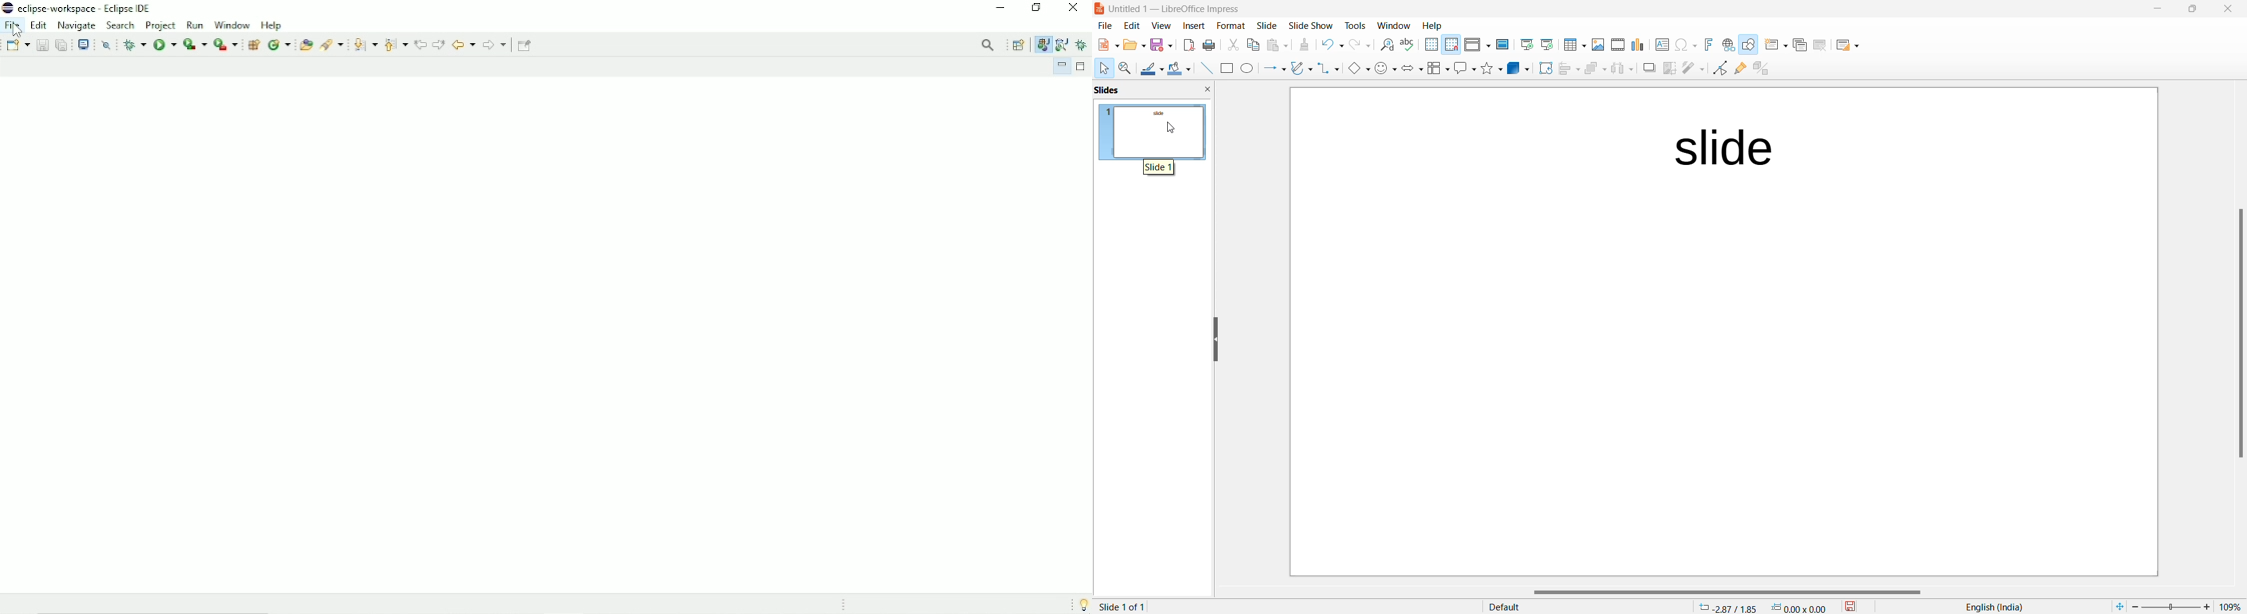  I want to click on Undo, so click(1333, 43).